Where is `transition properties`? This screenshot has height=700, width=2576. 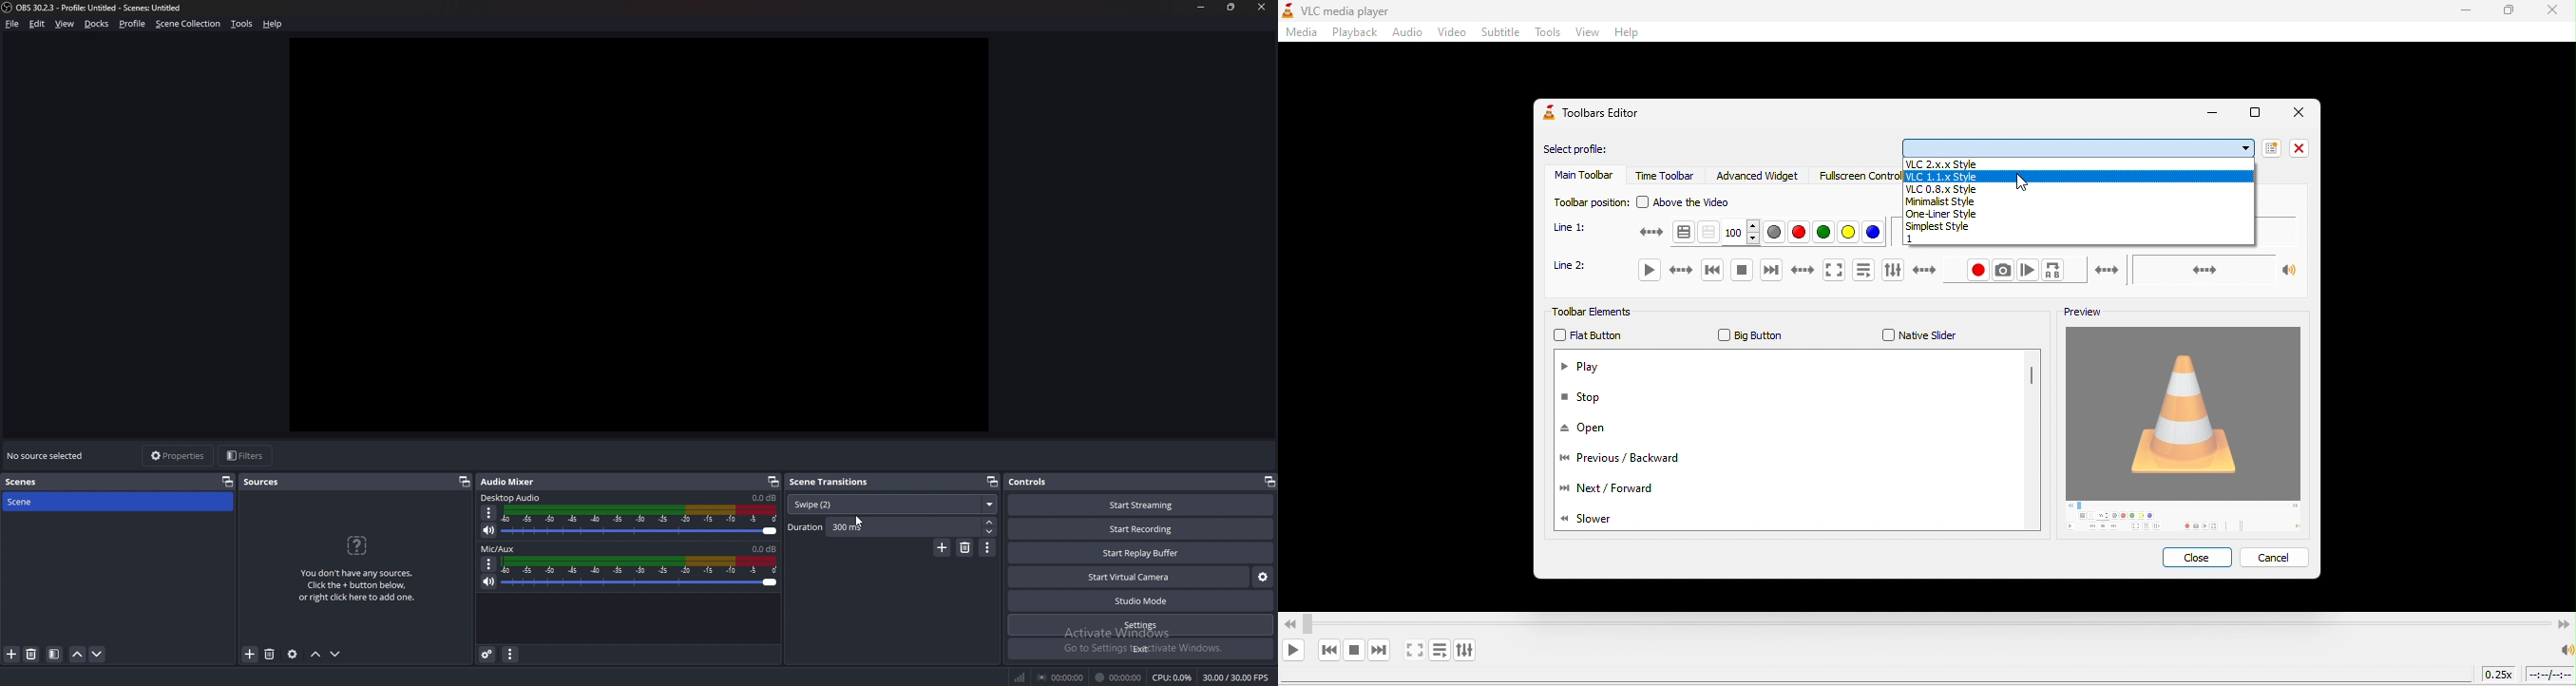
transition properties is located at coordinates (988, 547).